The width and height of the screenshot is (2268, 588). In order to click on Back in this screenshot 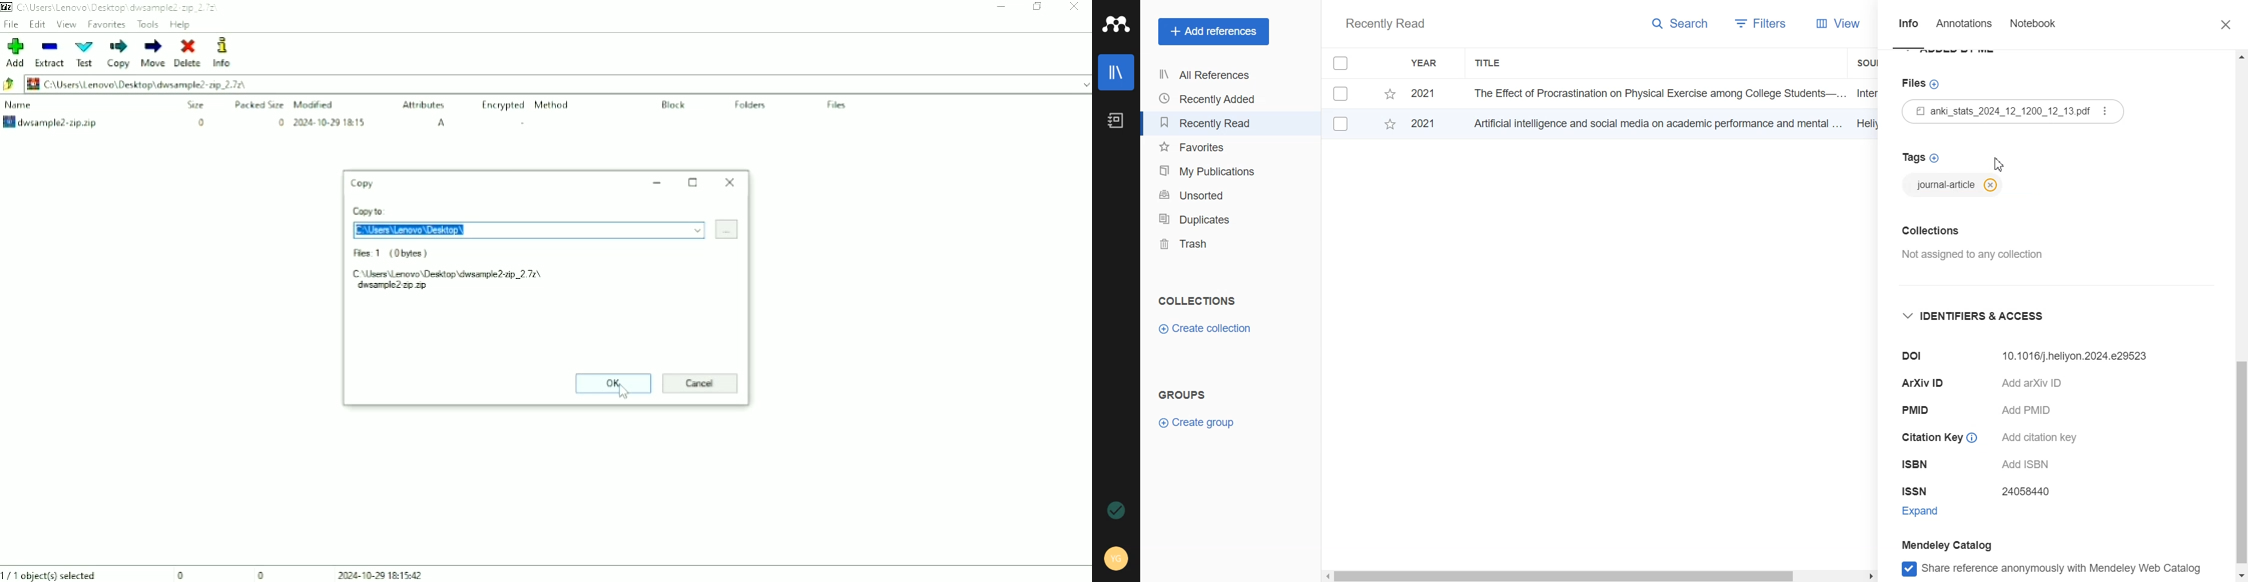, I will do `click(10, 85)`.